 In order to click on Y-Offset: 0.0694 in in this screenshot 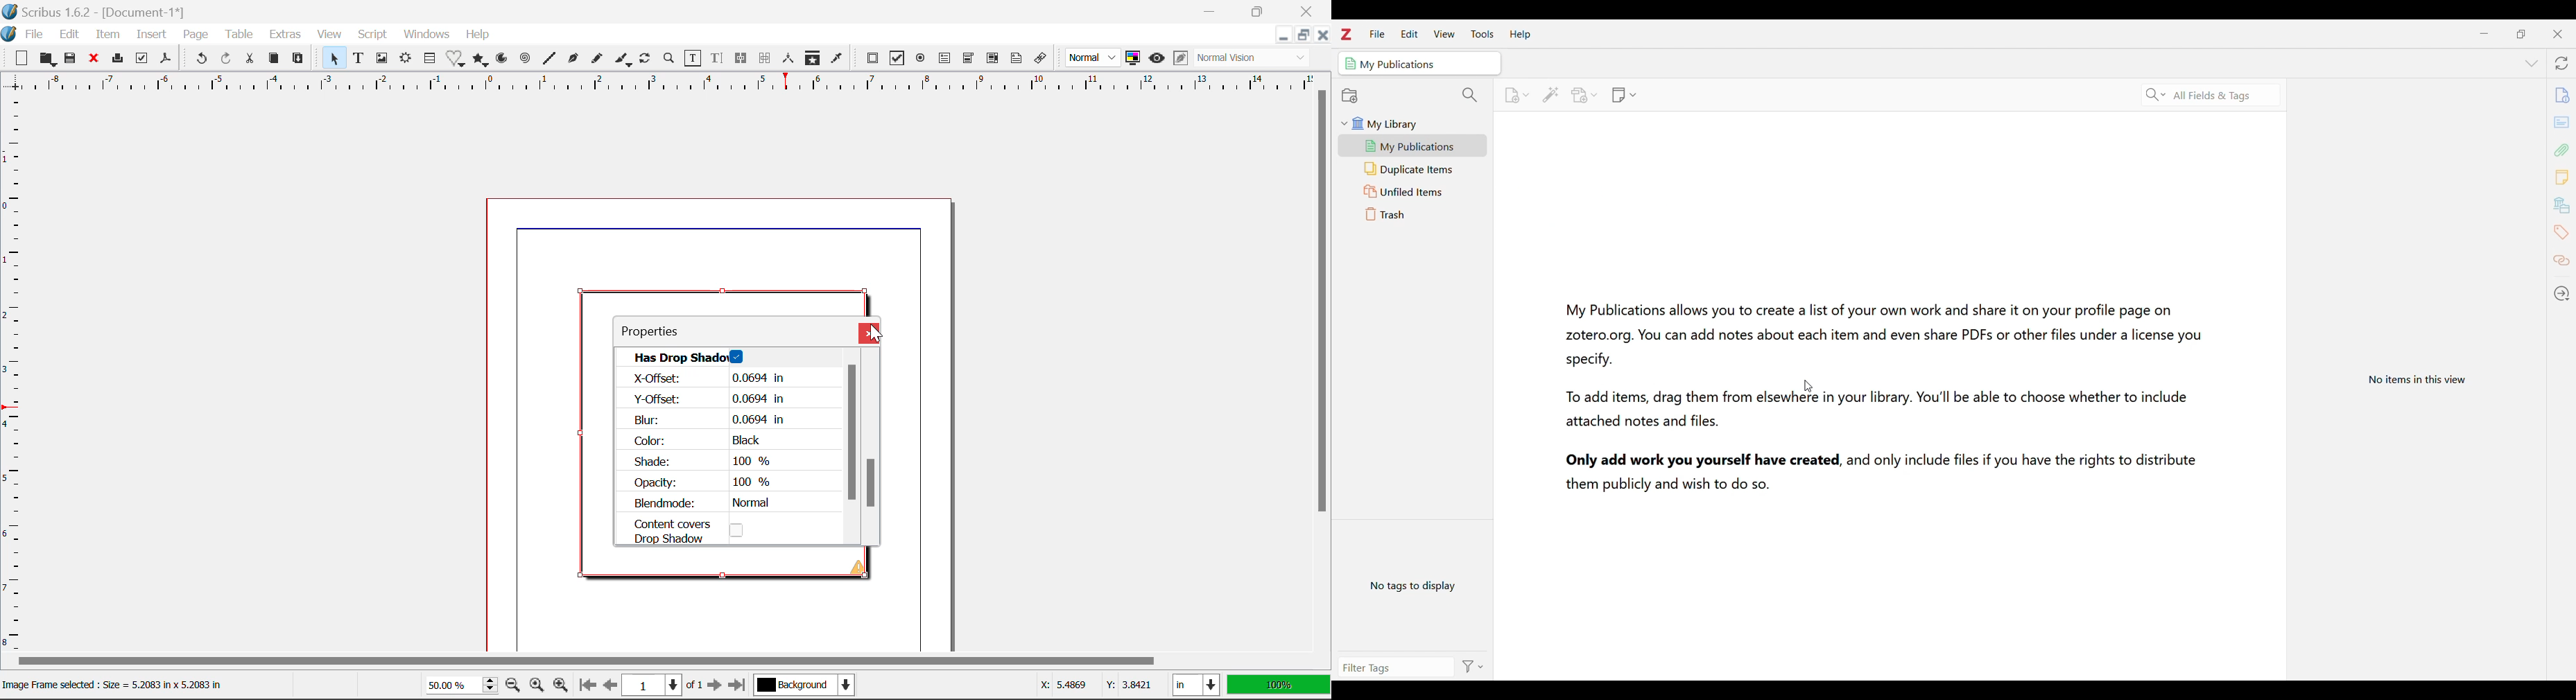, I will do `click(710, 399)`.